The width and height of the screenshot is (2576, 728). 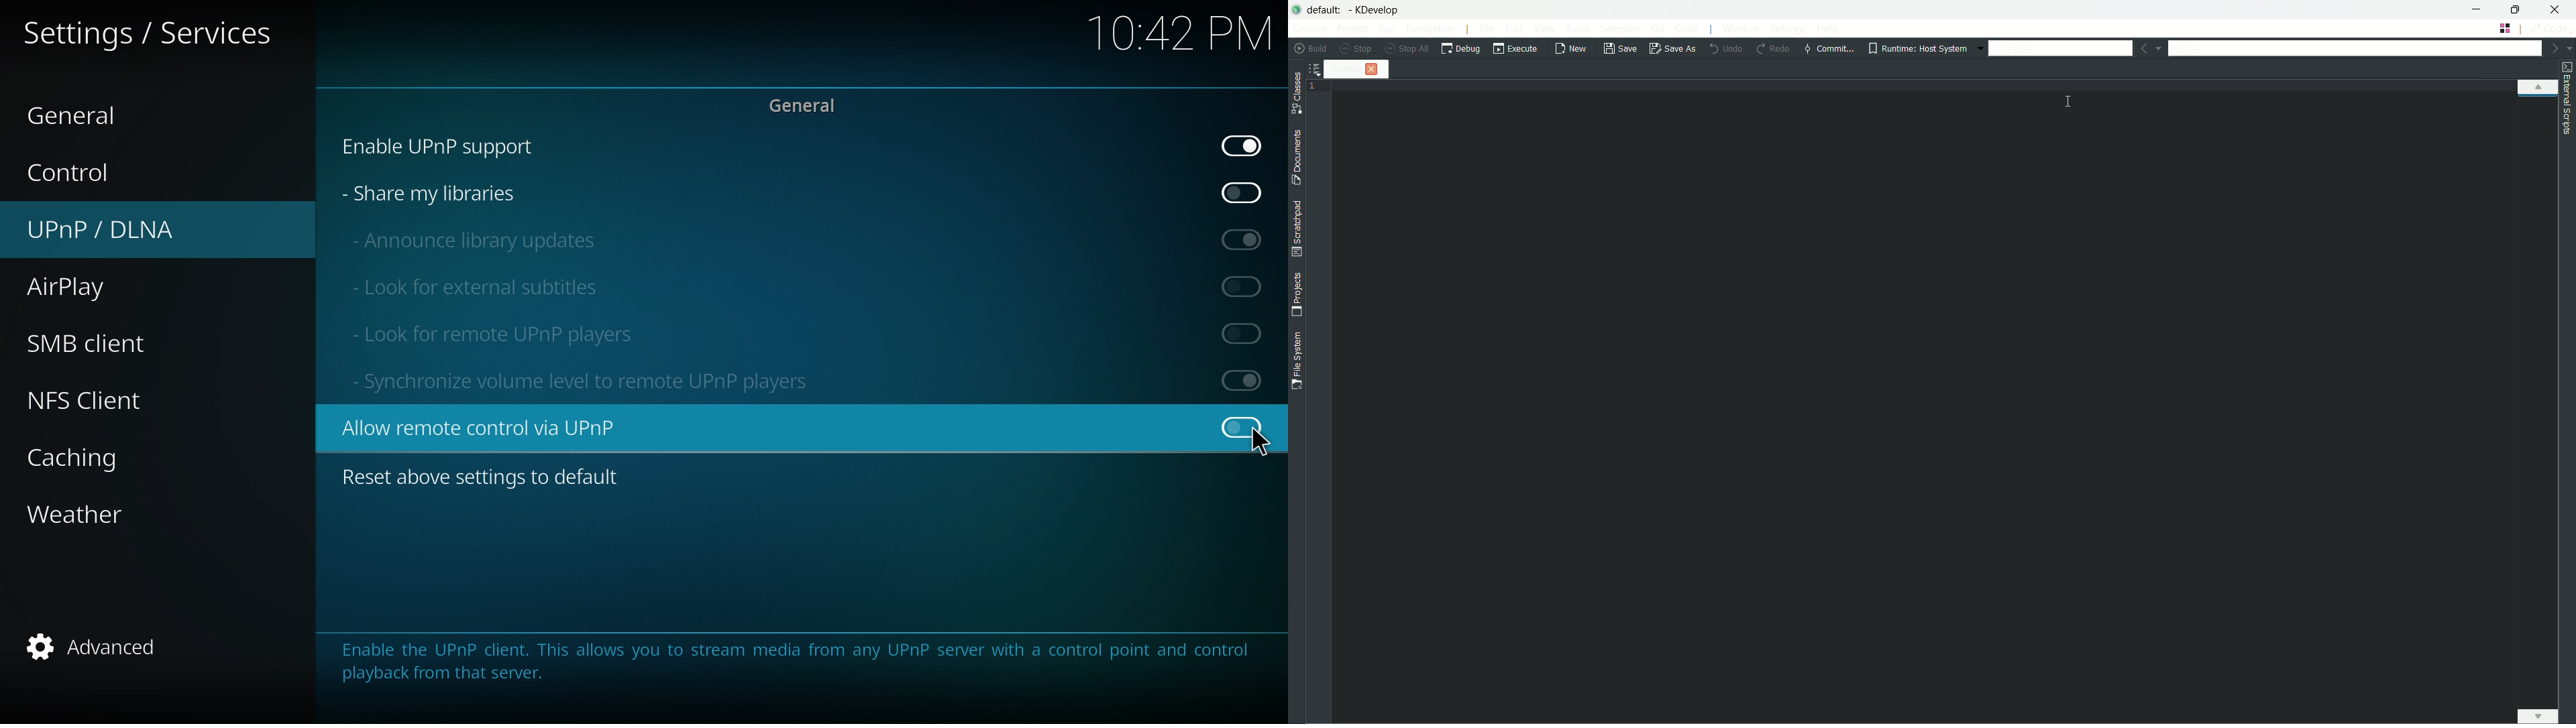 What do you see at coordinates (1829, 48) in the screenshot?
I see `commit` at bounding box center [1829, 48].